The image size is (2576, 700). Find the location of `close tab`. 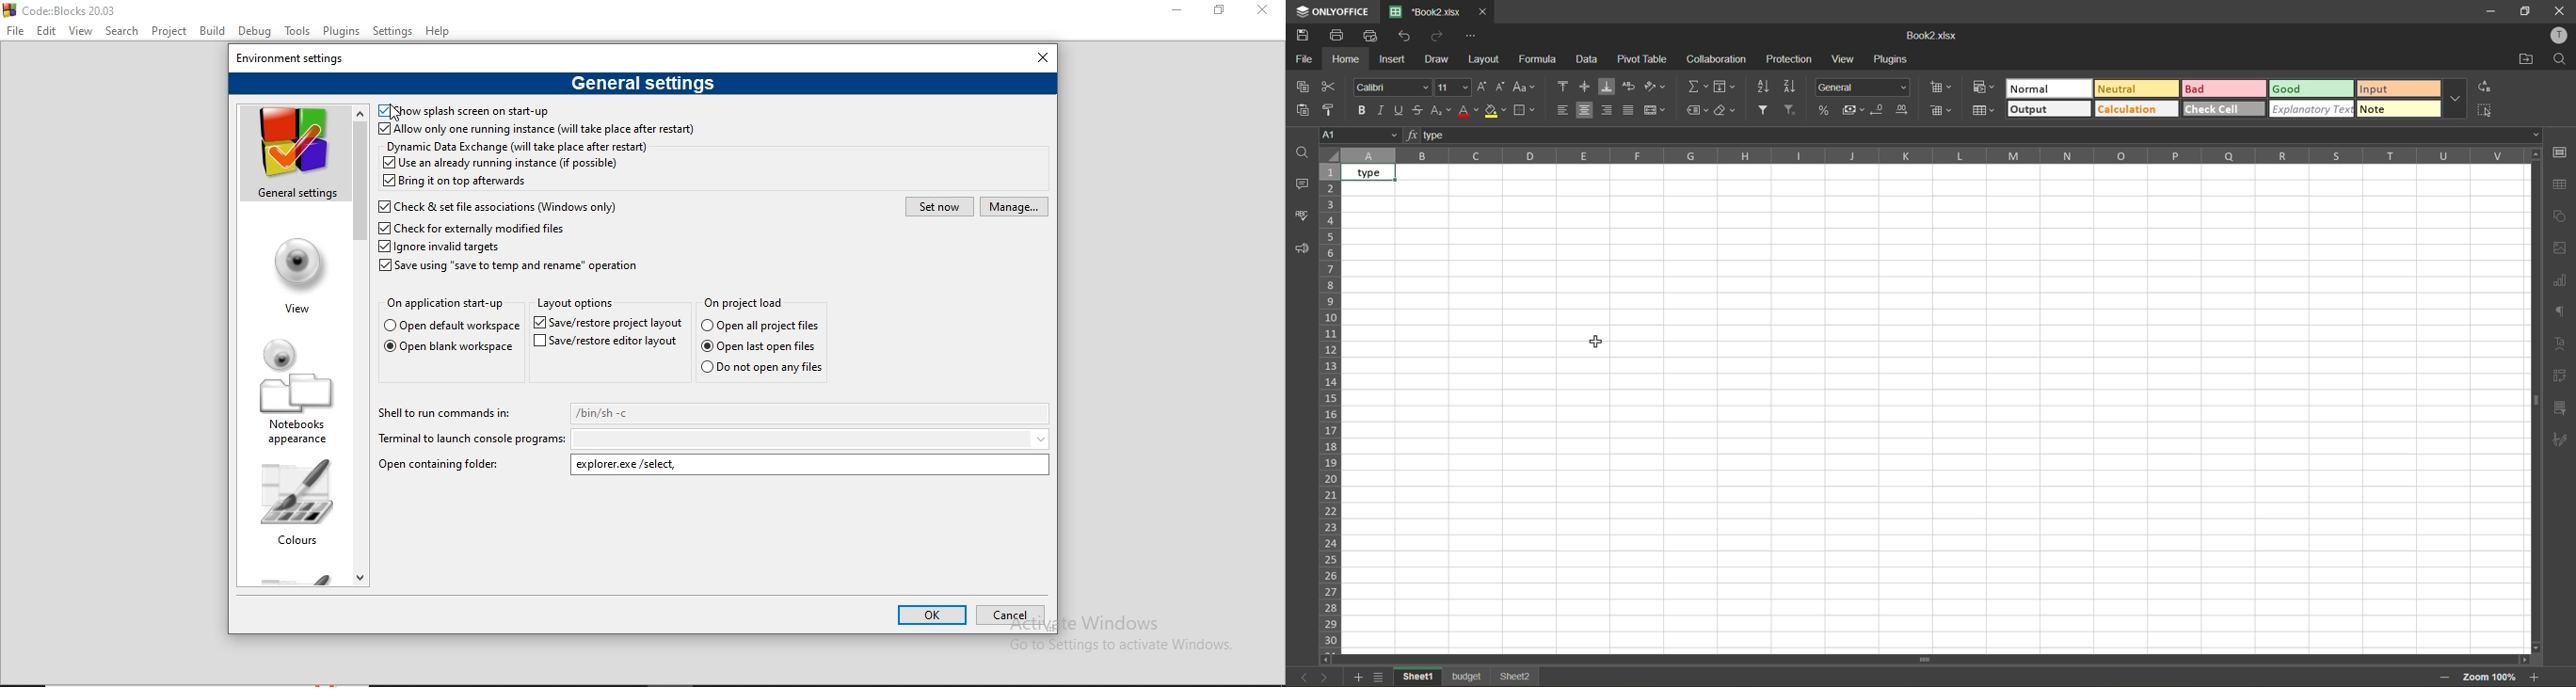

close tab is located at coordinates (1483, 12).